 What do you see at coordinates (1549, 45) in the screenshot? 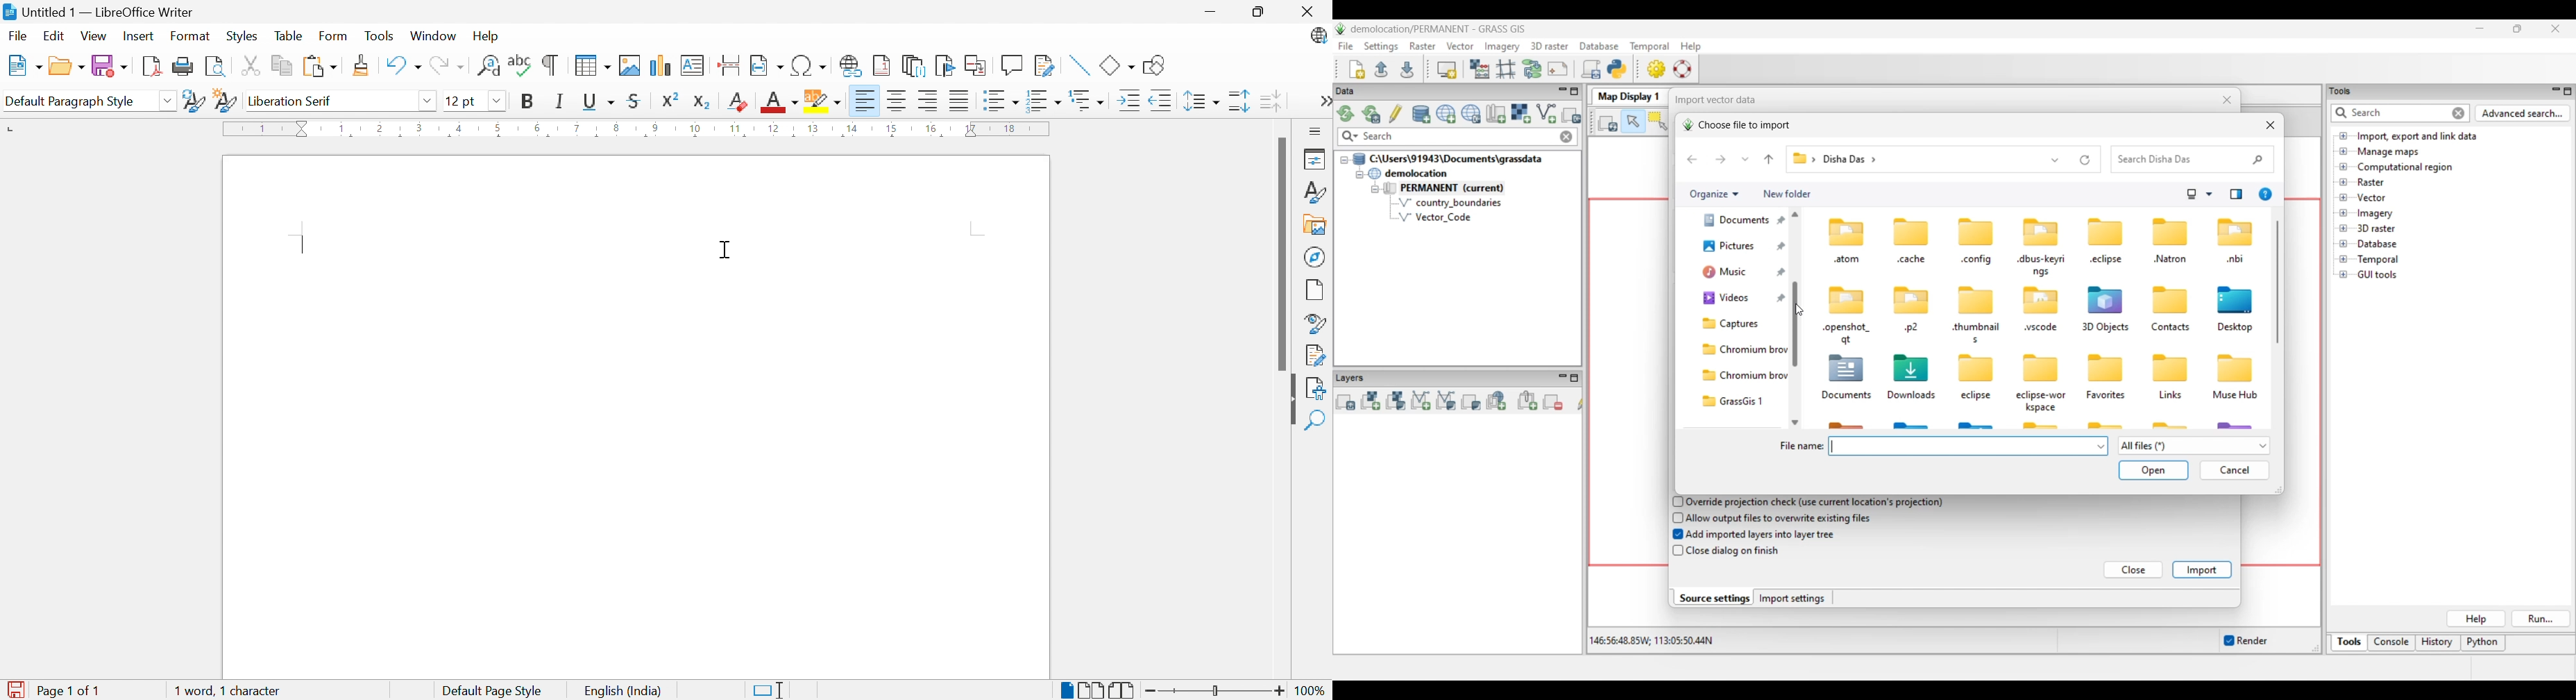
I see `3D raster menu` at bounding box center [1549, 45].